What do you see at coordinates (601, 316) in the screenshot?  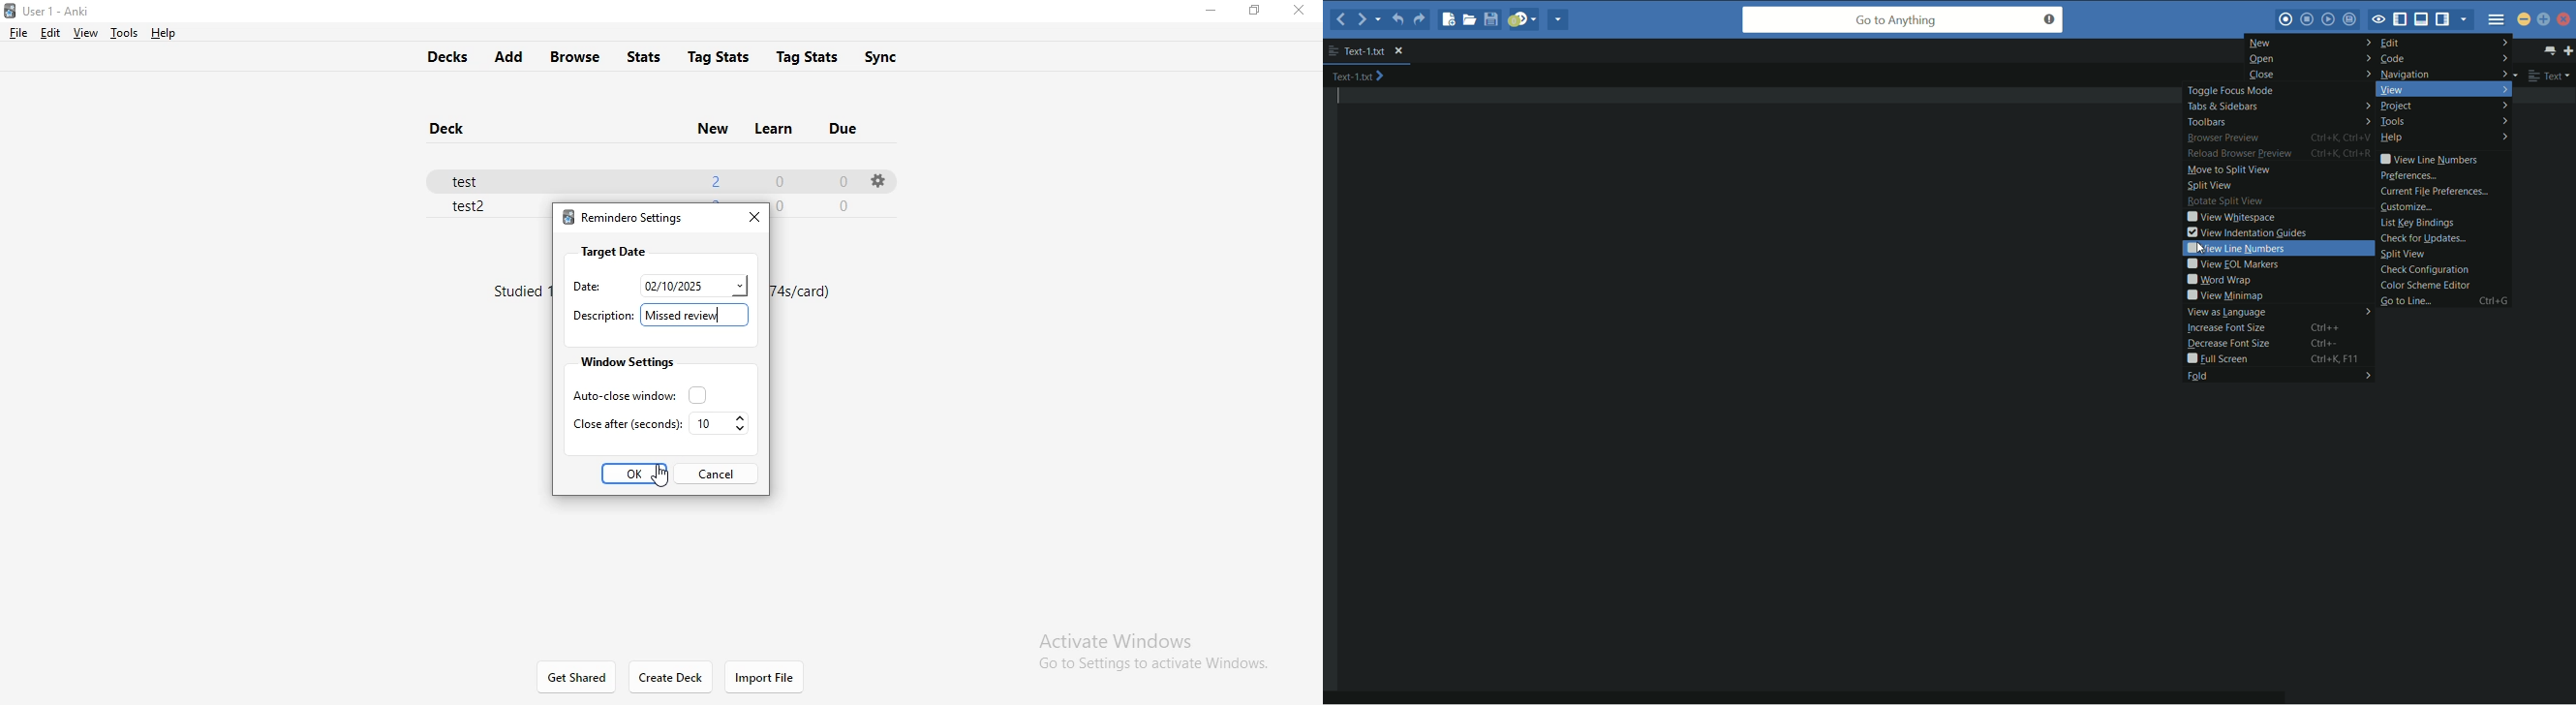 I see `descriptiuon` at bounding box center [601, 316].